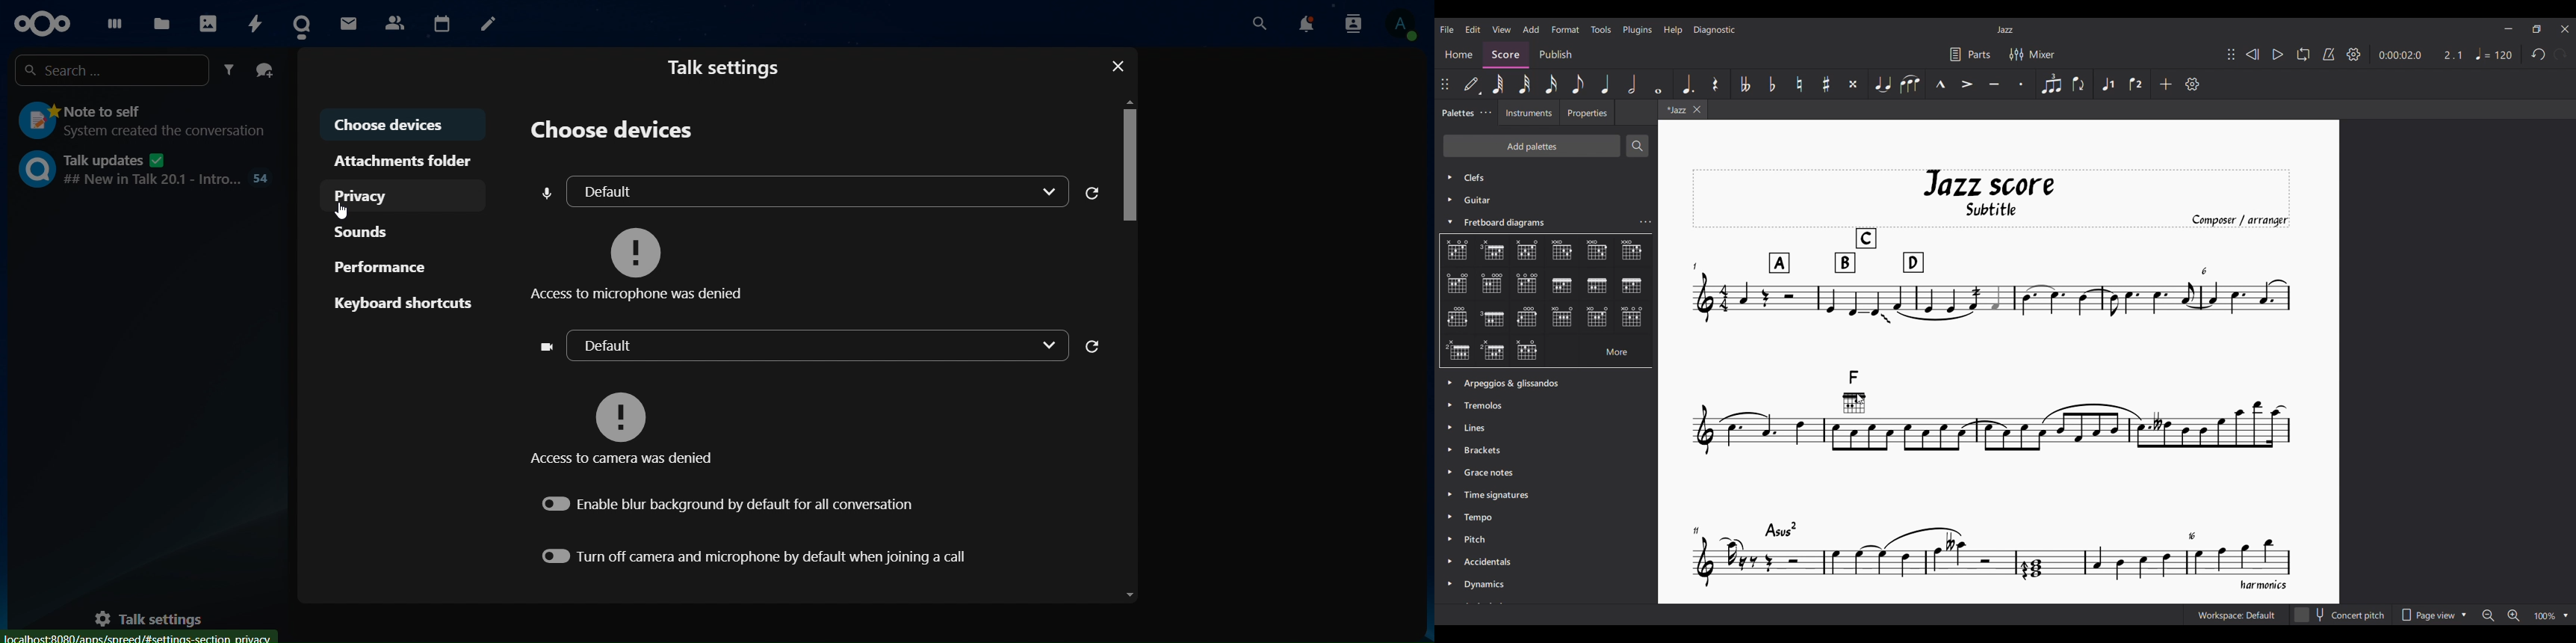  What do you see at coordinates (1606, 84) in the screenshot?
I see `Quarter note` at bounding box center [1606, 84].